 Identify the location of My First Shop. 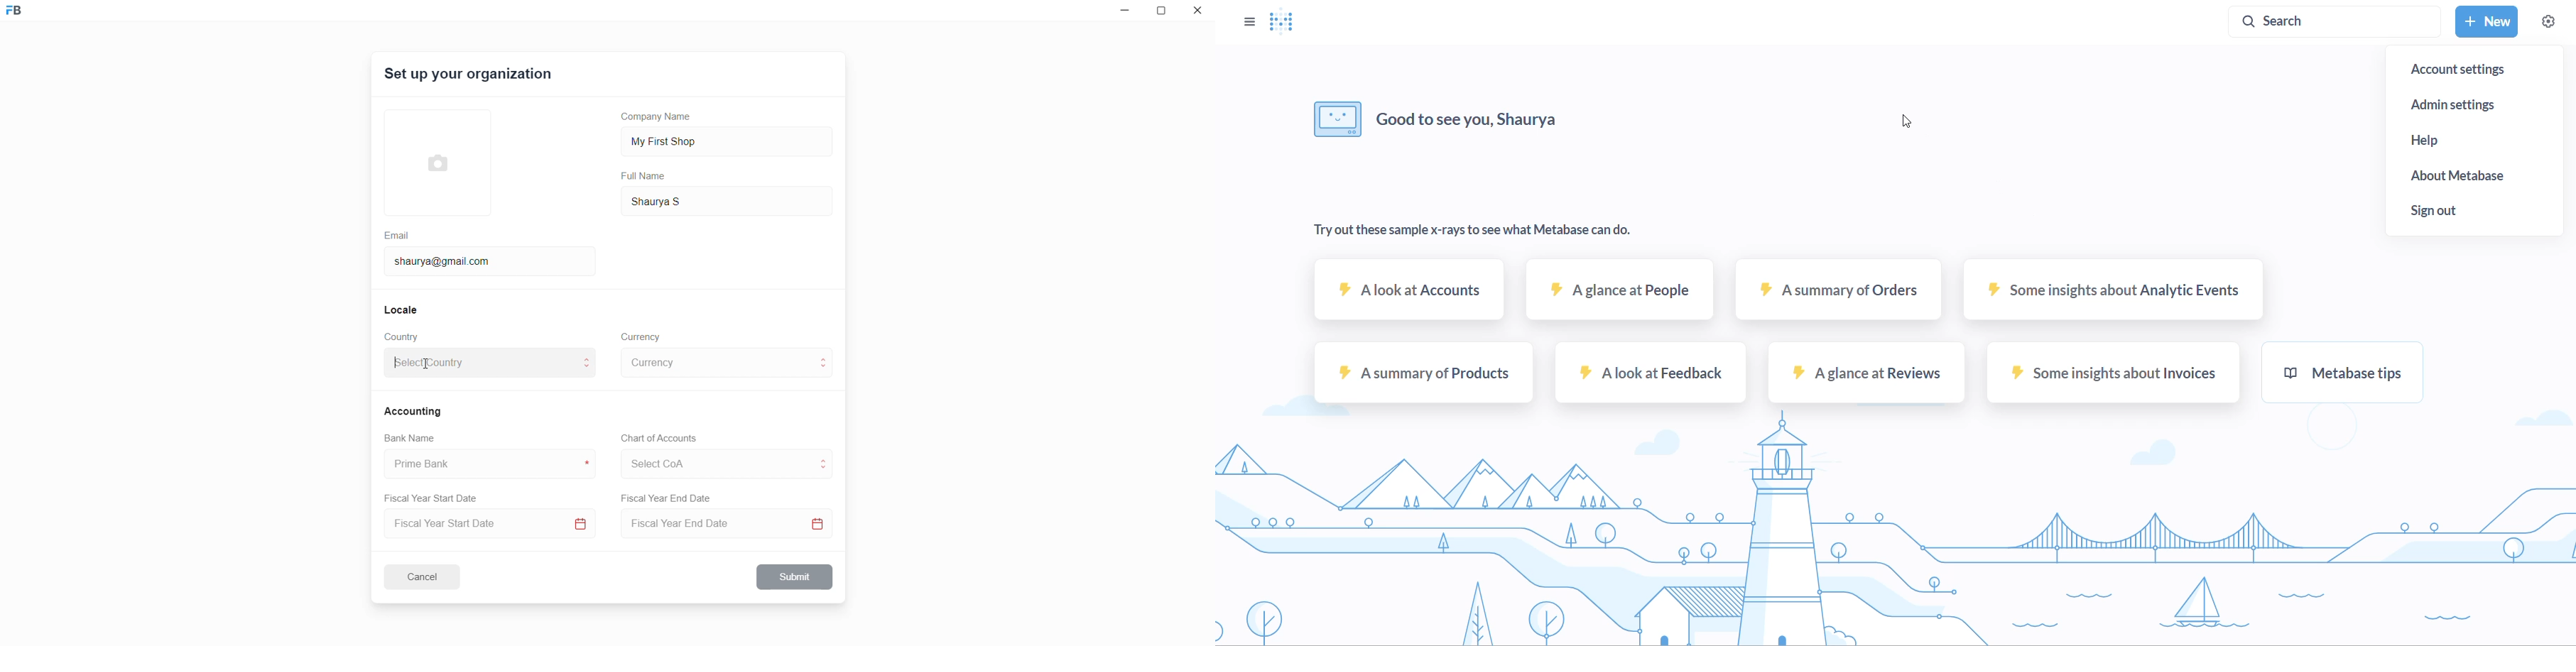
(684, 140).